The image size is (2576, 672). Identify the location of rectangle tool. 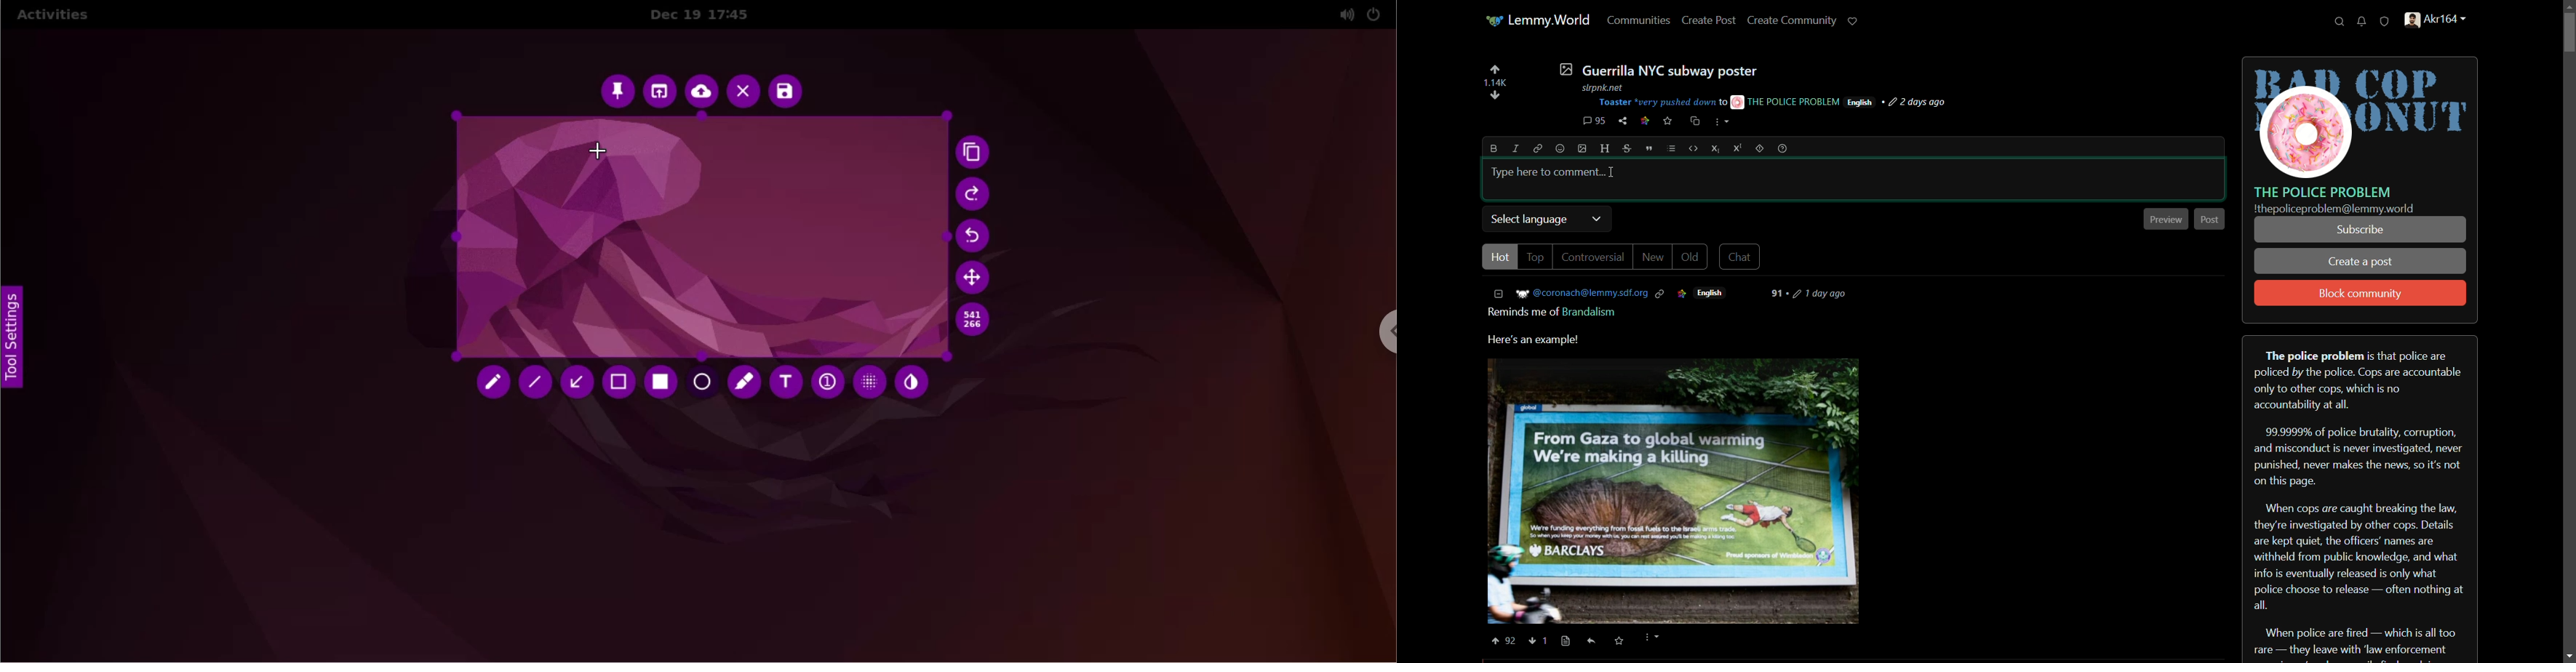
(663, 382).